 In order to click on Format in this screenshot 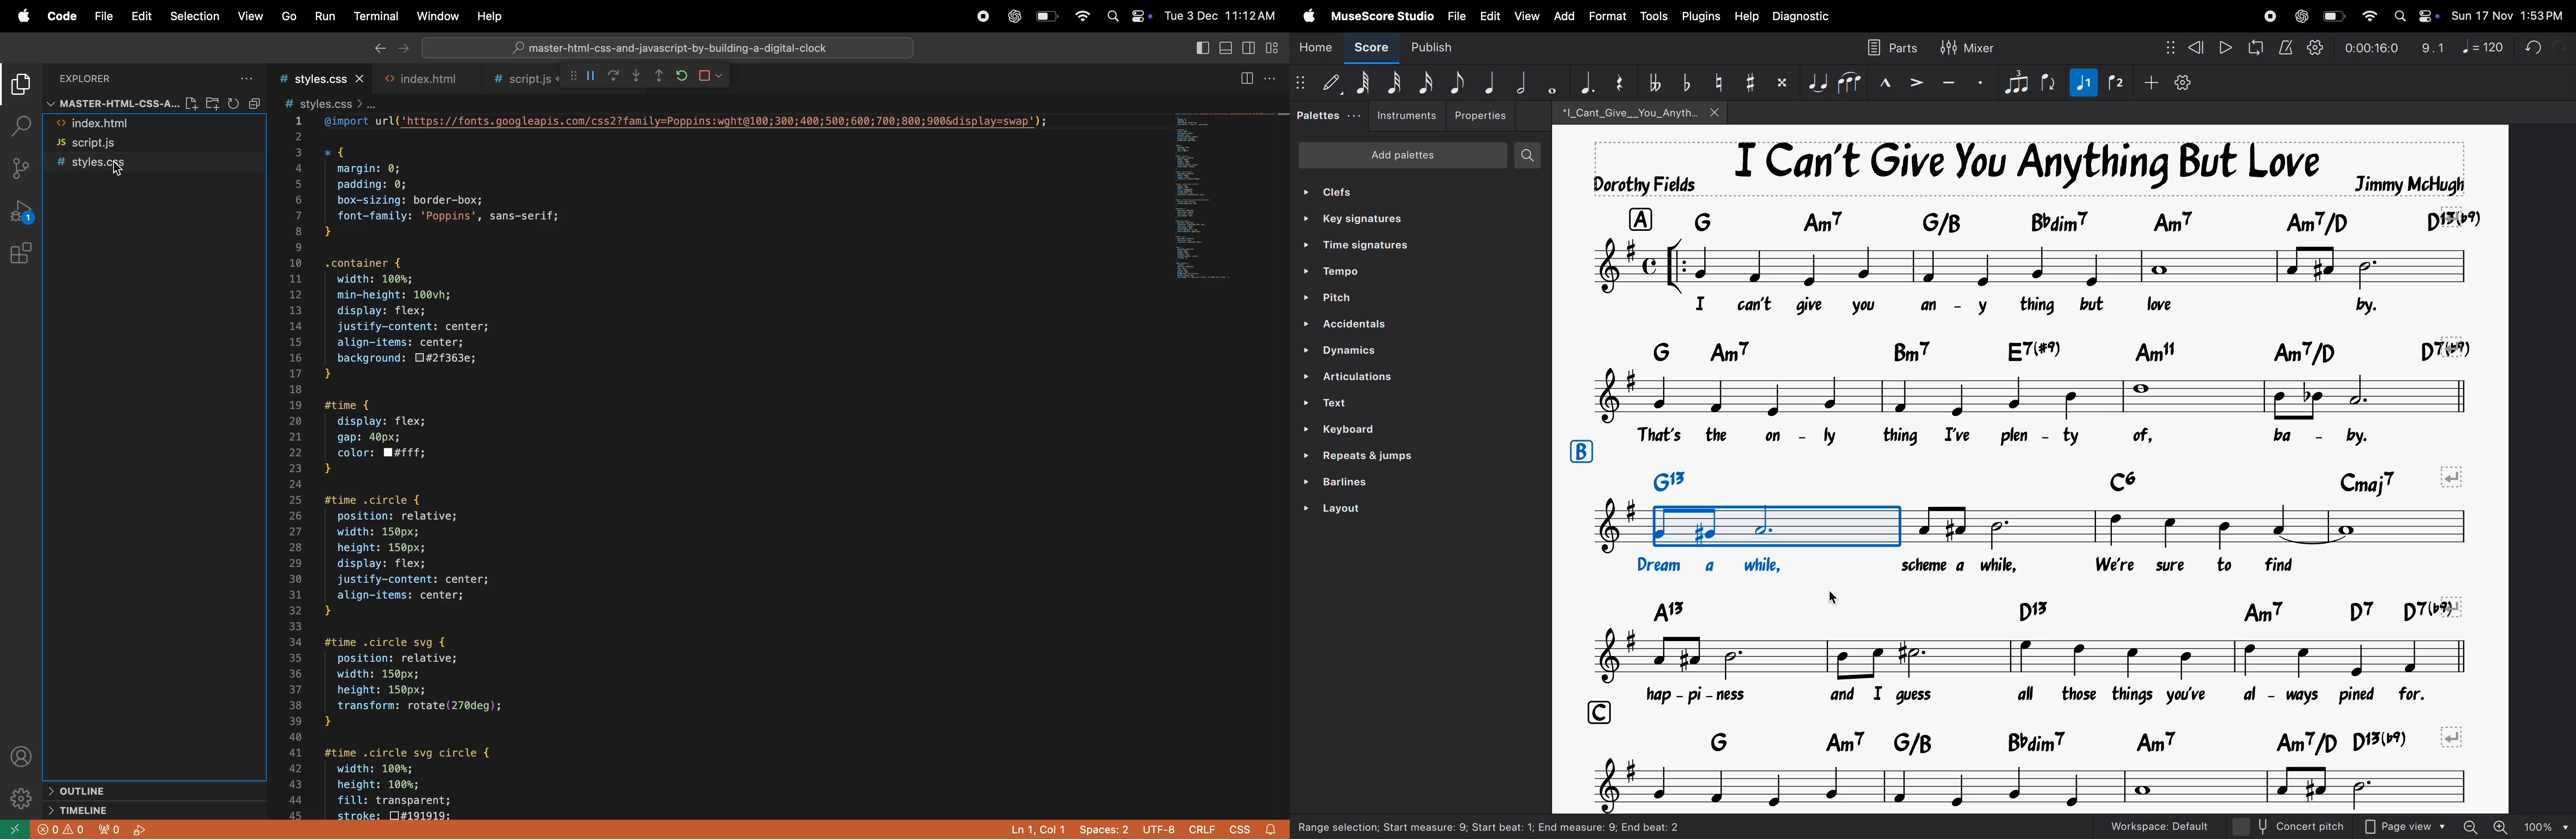, I will do `click(1606, 17)`.